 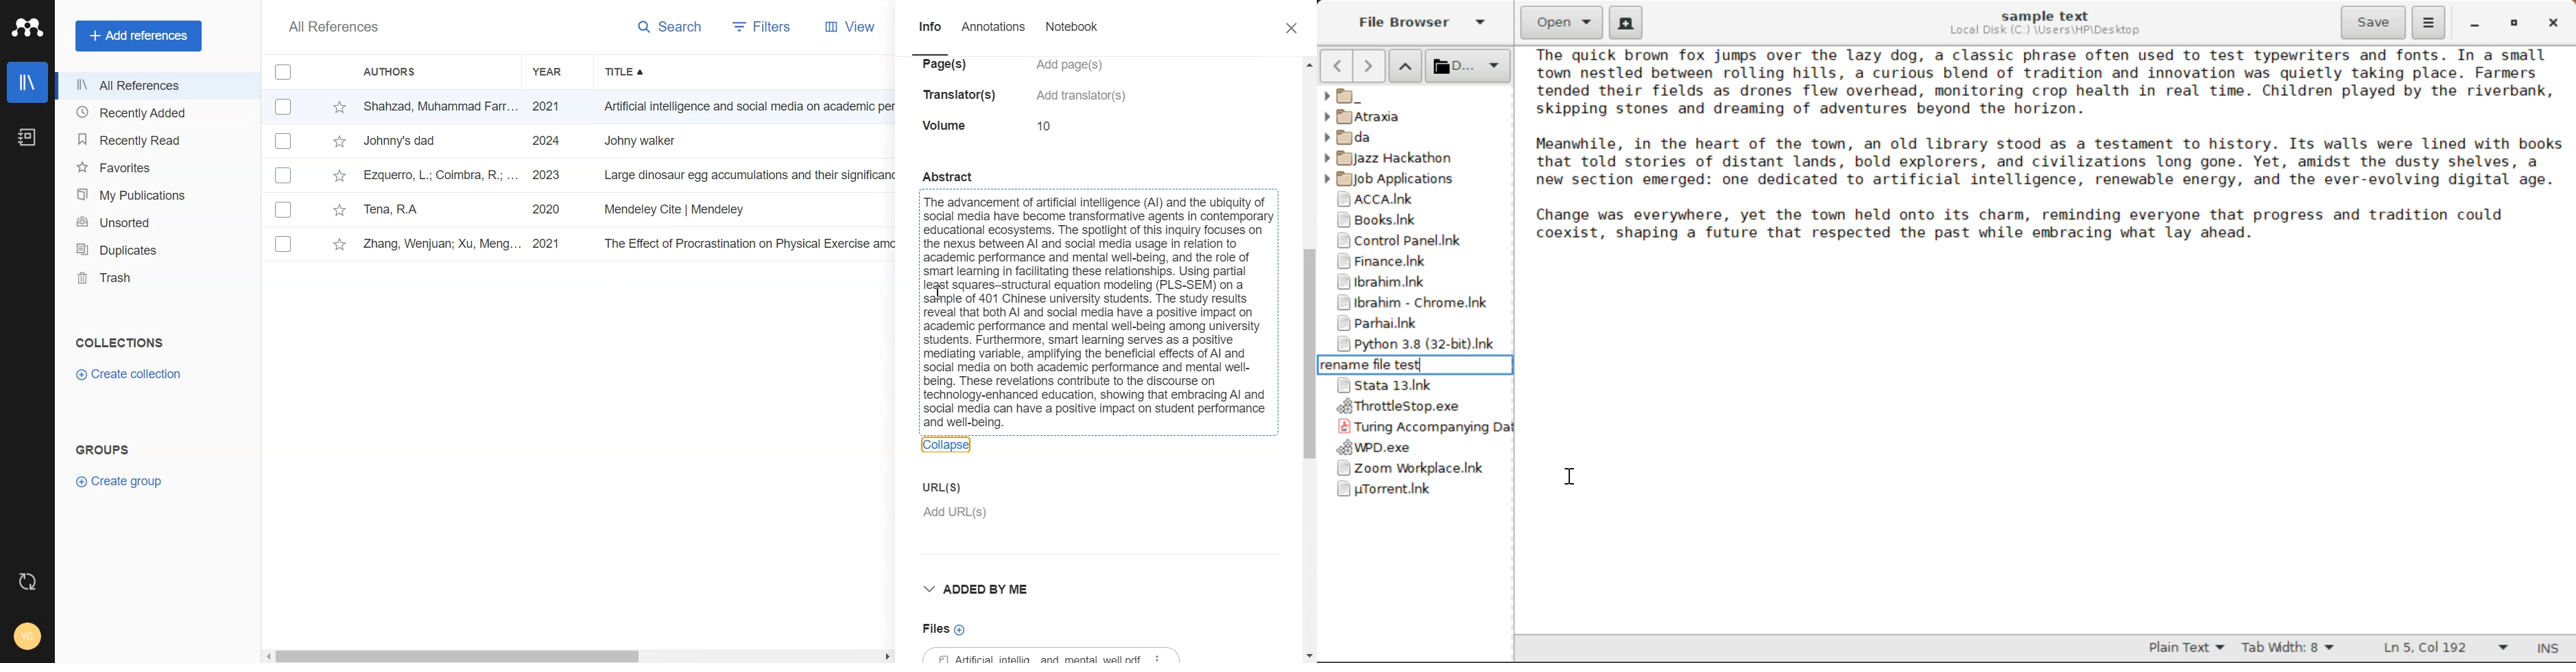 I want to click on Favorites, so click(x=147, y=168).